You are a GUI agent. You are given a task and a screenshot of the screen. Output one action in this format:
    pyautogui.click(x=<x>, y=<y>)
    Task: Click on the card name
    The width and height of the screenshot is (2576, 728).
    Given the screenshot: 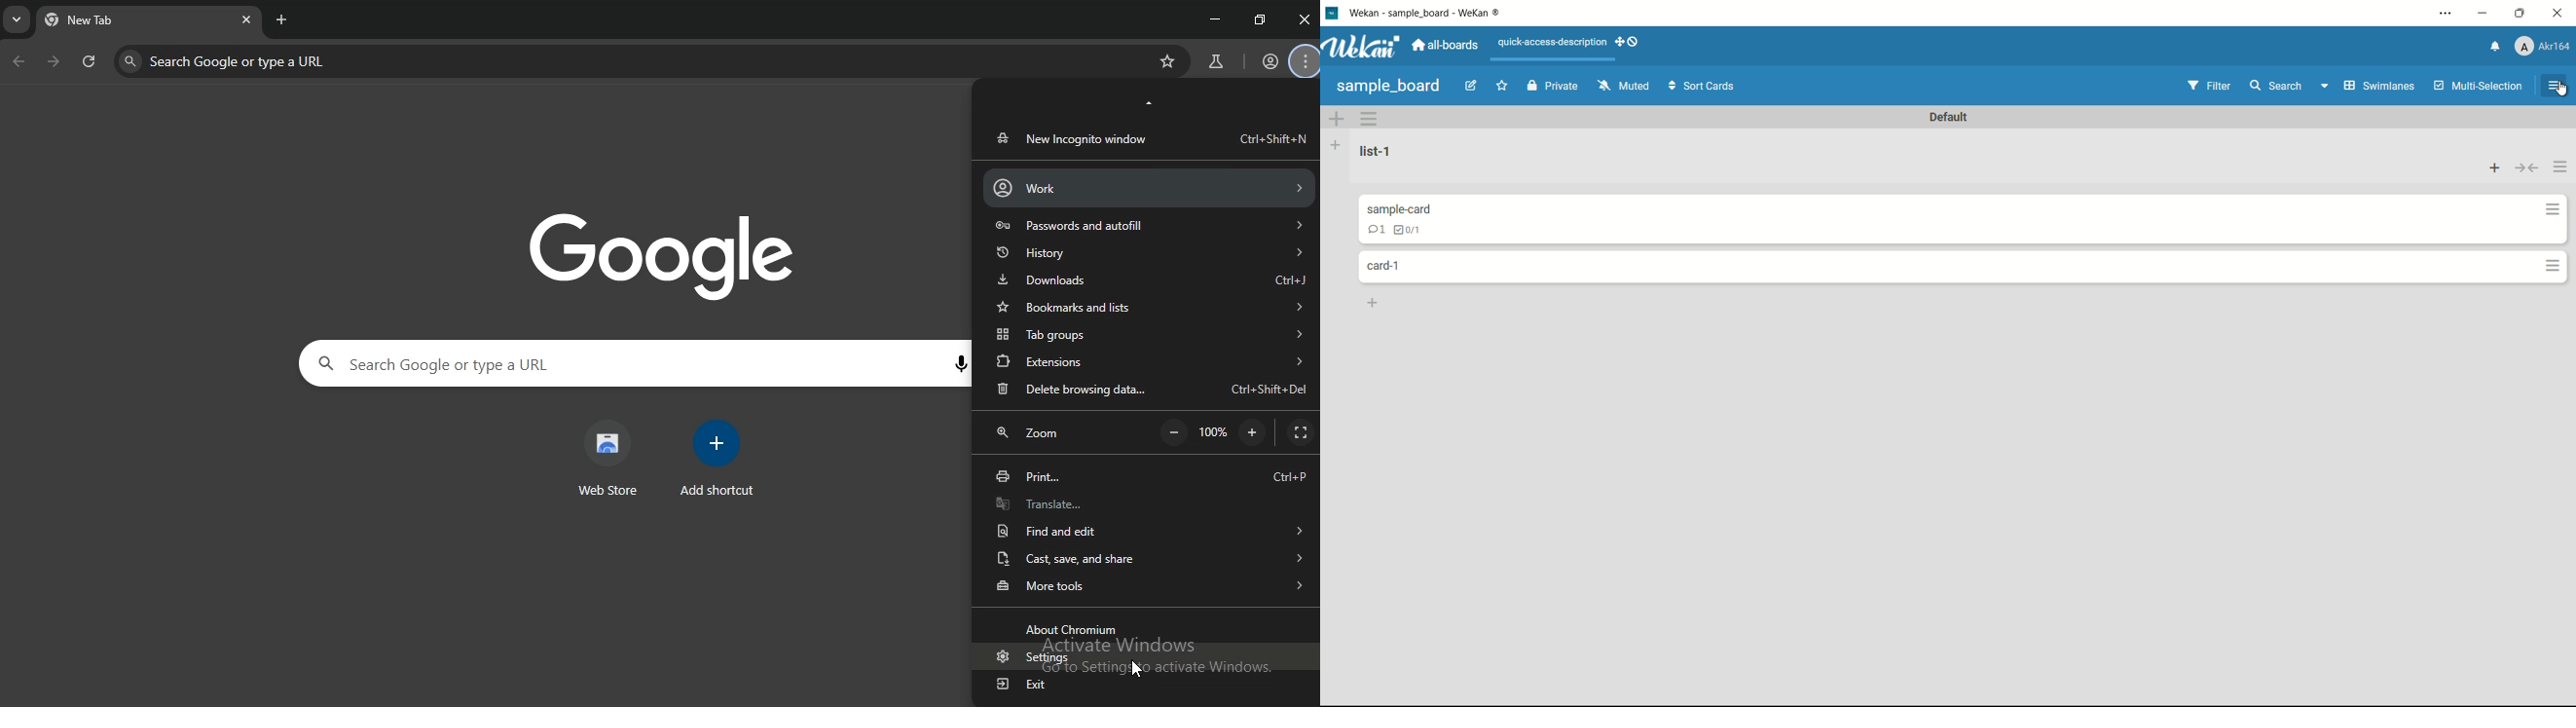 What is the action you would take?
    pyautogui.click(x=1382, y=266)
    